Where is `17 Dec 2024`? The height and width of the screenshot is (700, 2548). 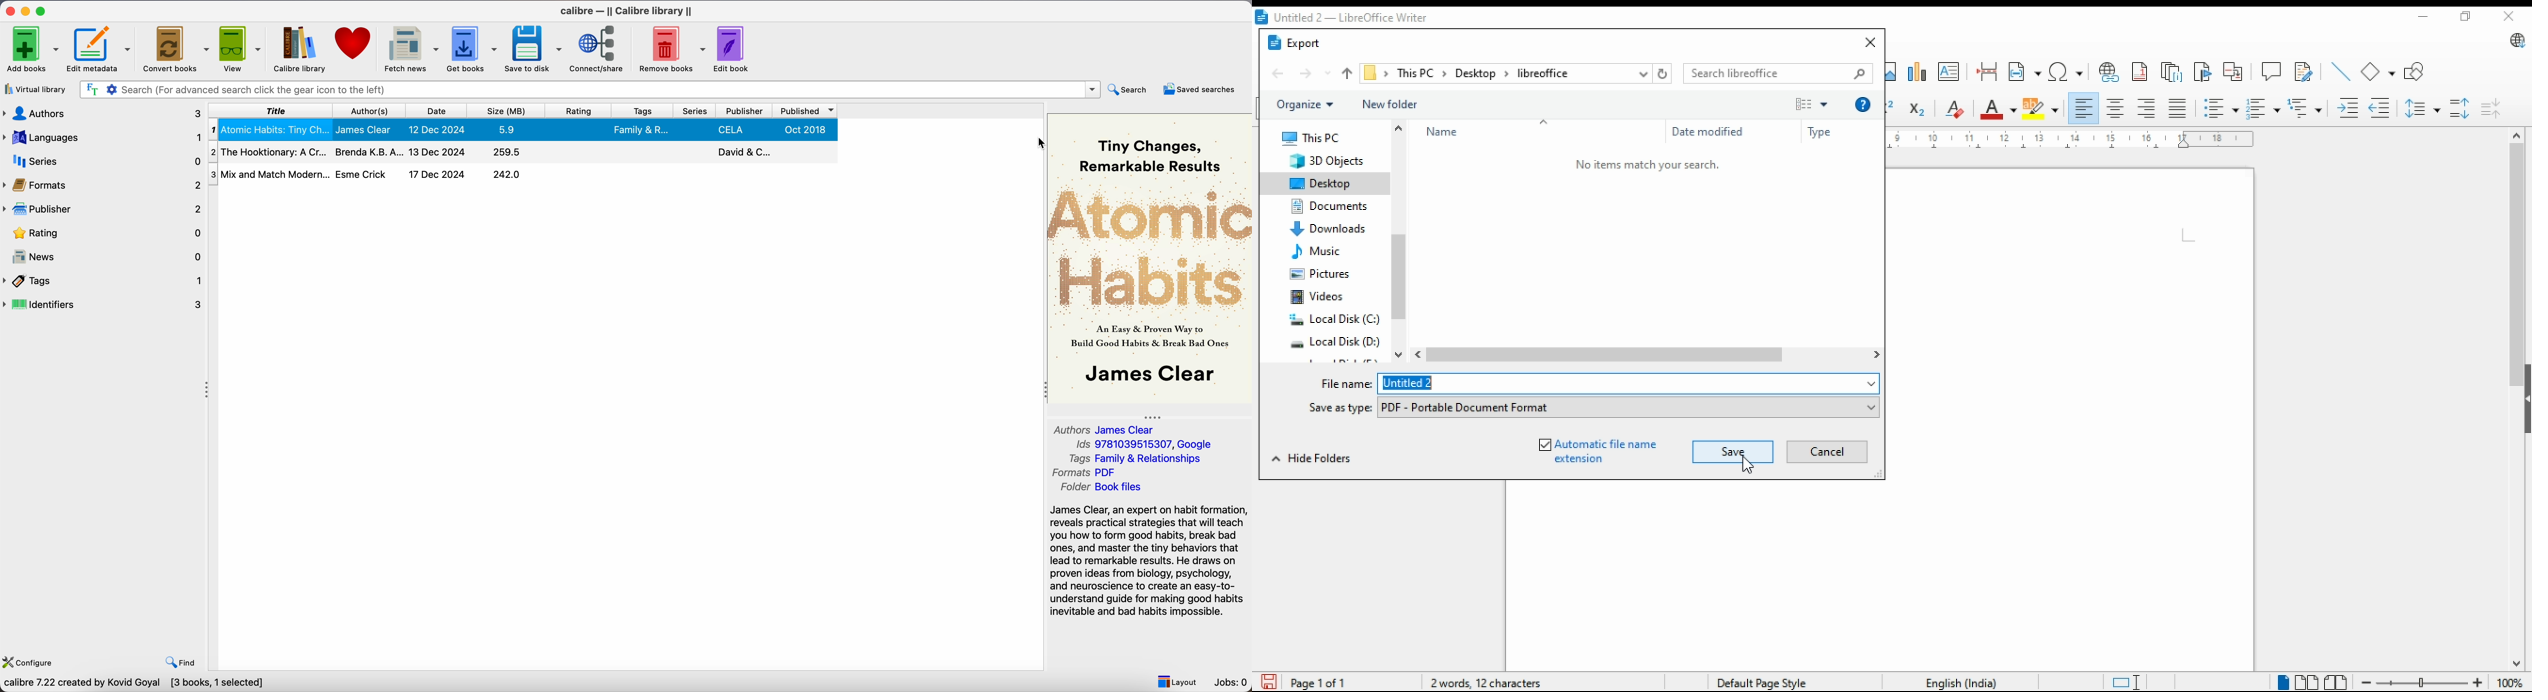 17 Dec 2024 is located at coordinates (437, 174).